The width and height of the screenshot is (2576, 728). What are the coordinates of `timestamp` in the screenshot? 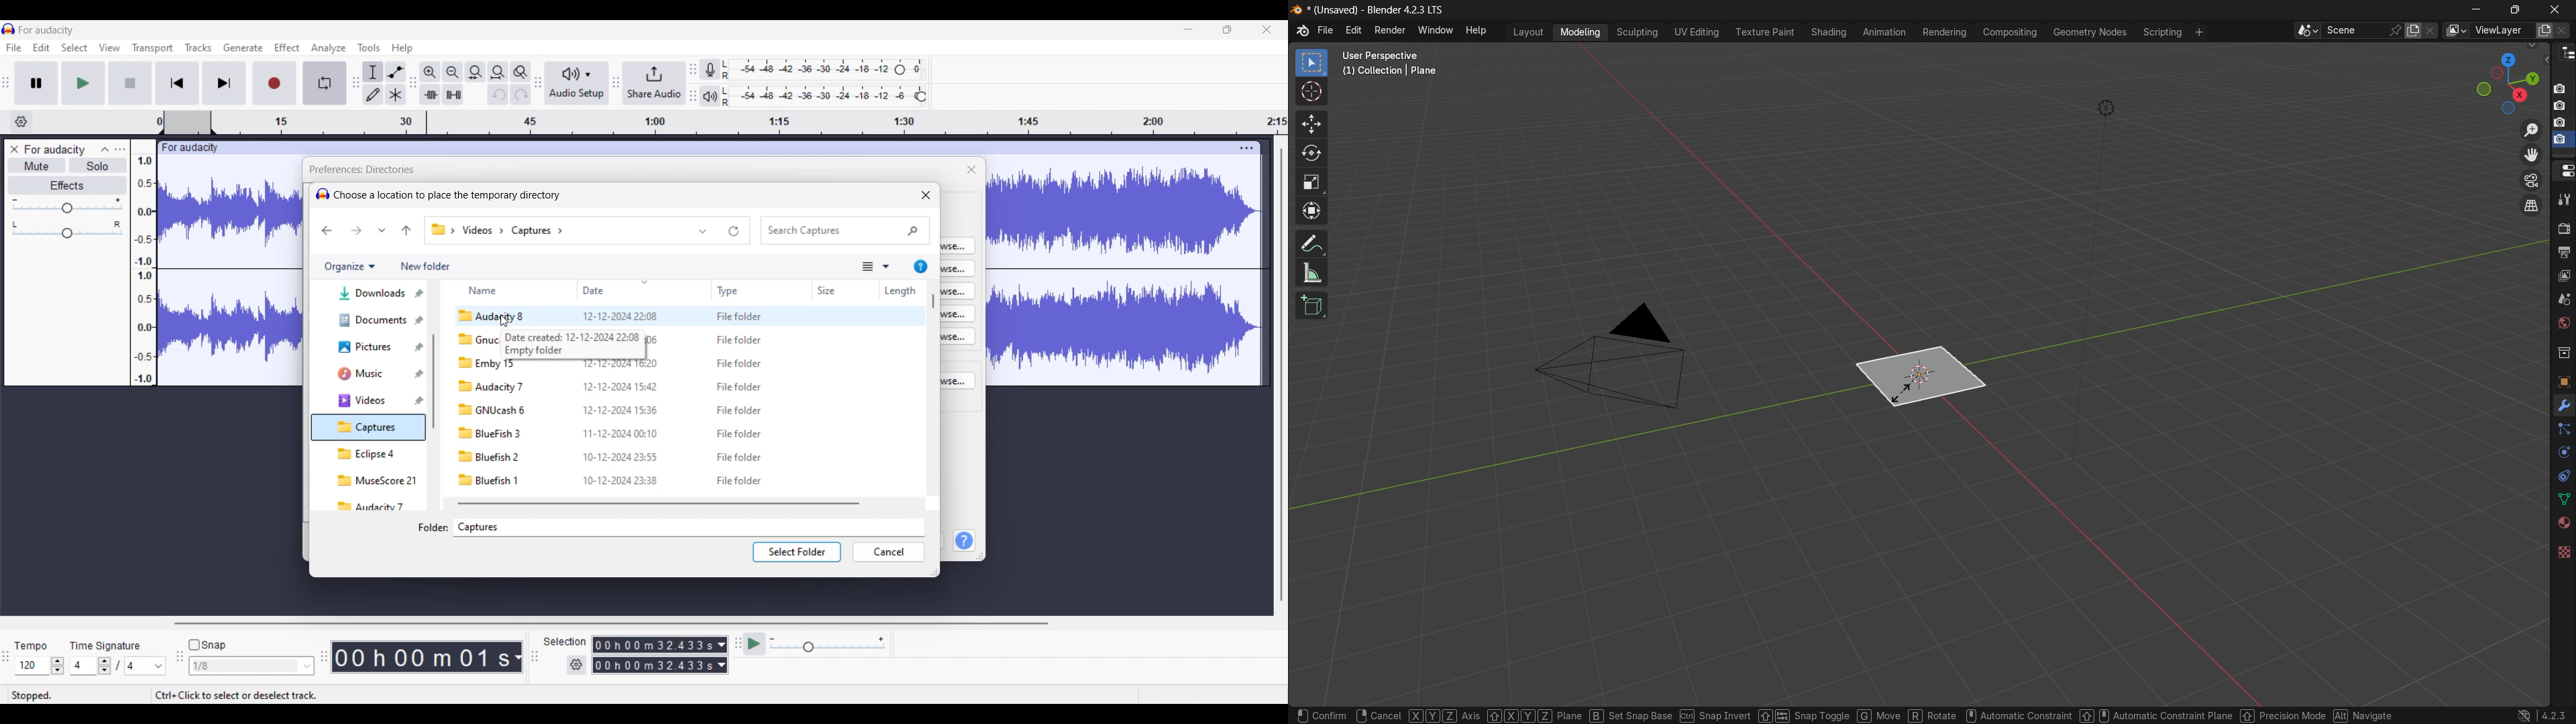 It's located at (722, 123).